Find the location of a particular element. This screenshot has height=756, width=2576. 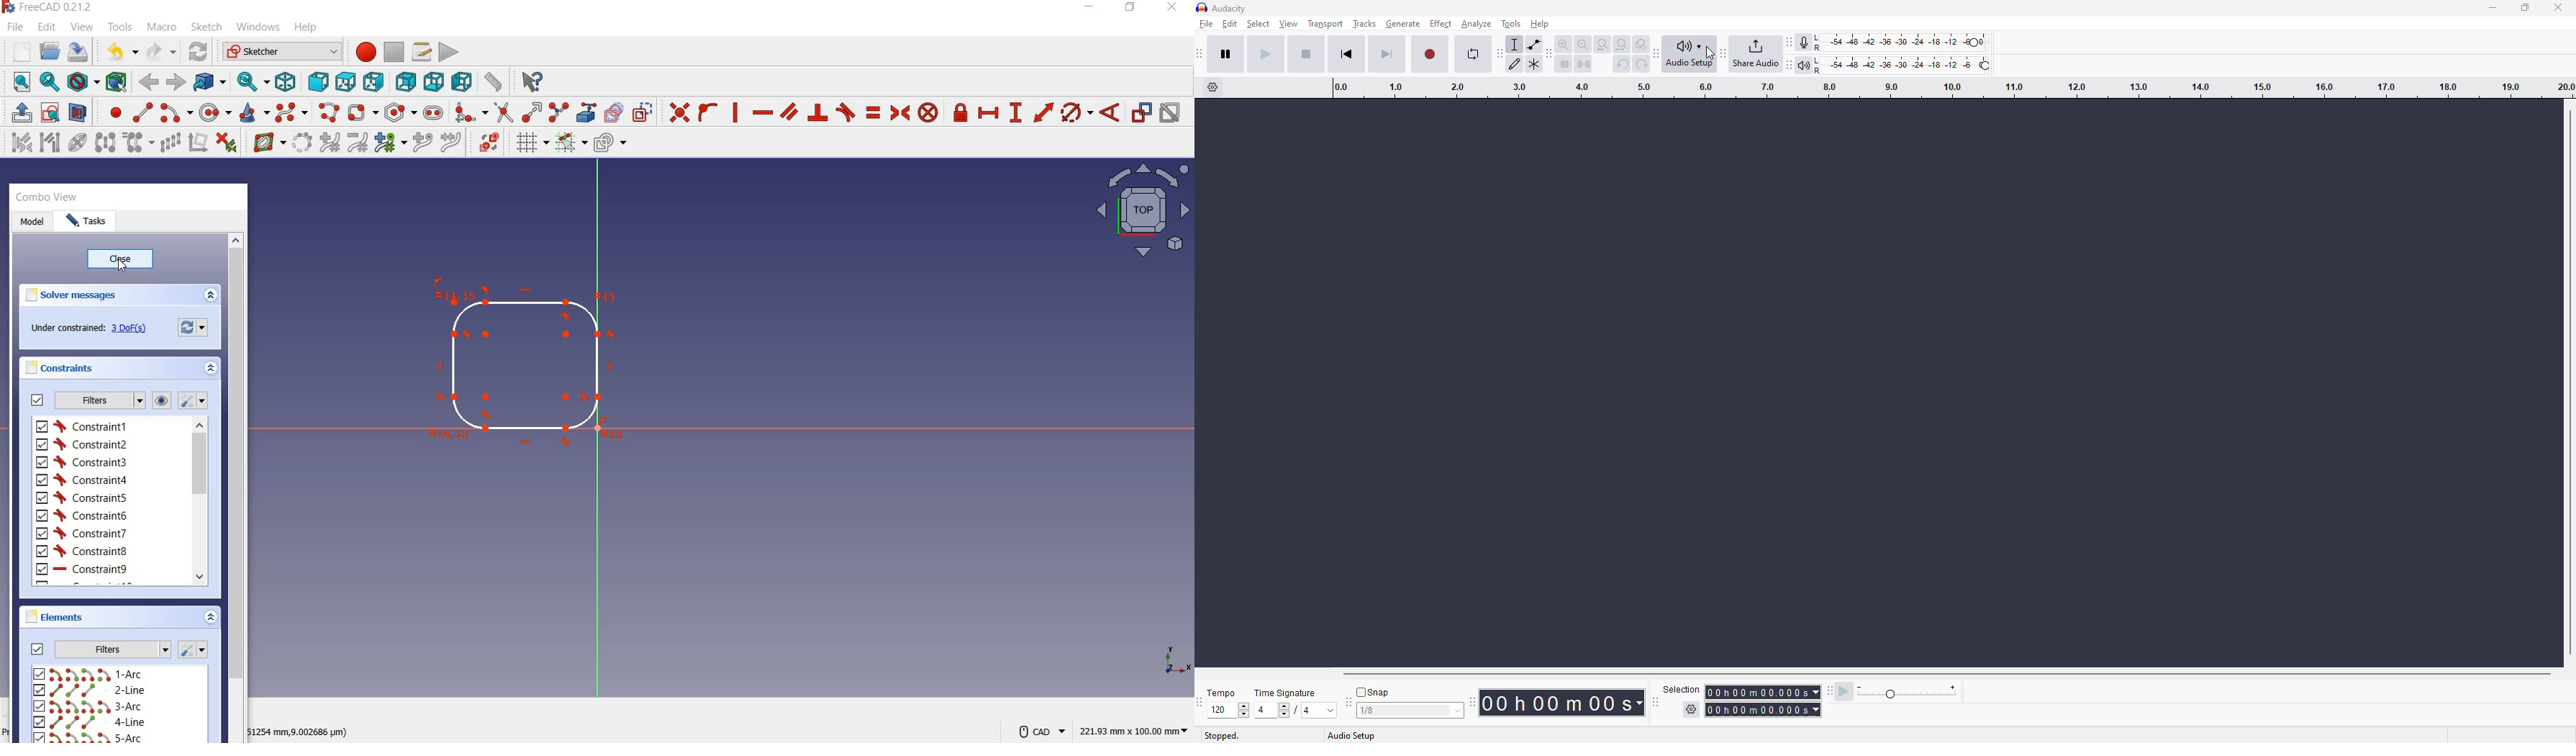

silence audio selection is located at coordinates (1582, 64).